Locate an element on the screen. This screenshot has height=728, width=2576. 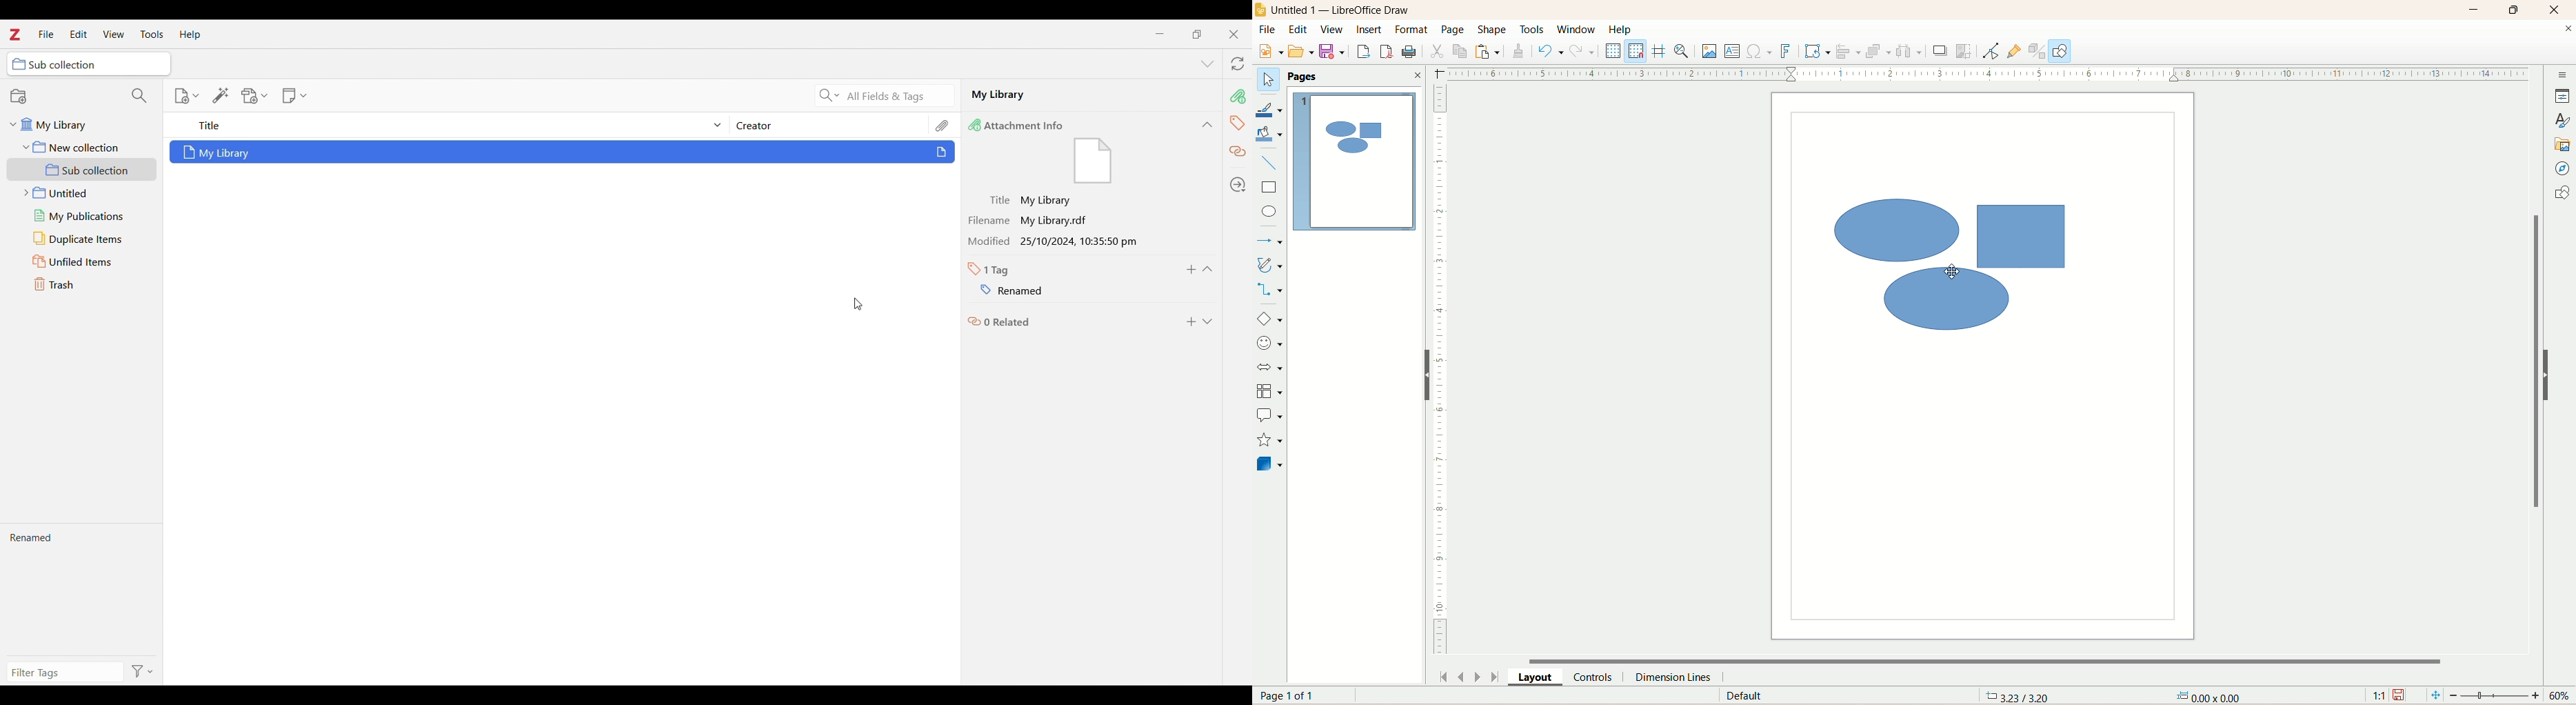
insert is located at coordinates (1373, 34).